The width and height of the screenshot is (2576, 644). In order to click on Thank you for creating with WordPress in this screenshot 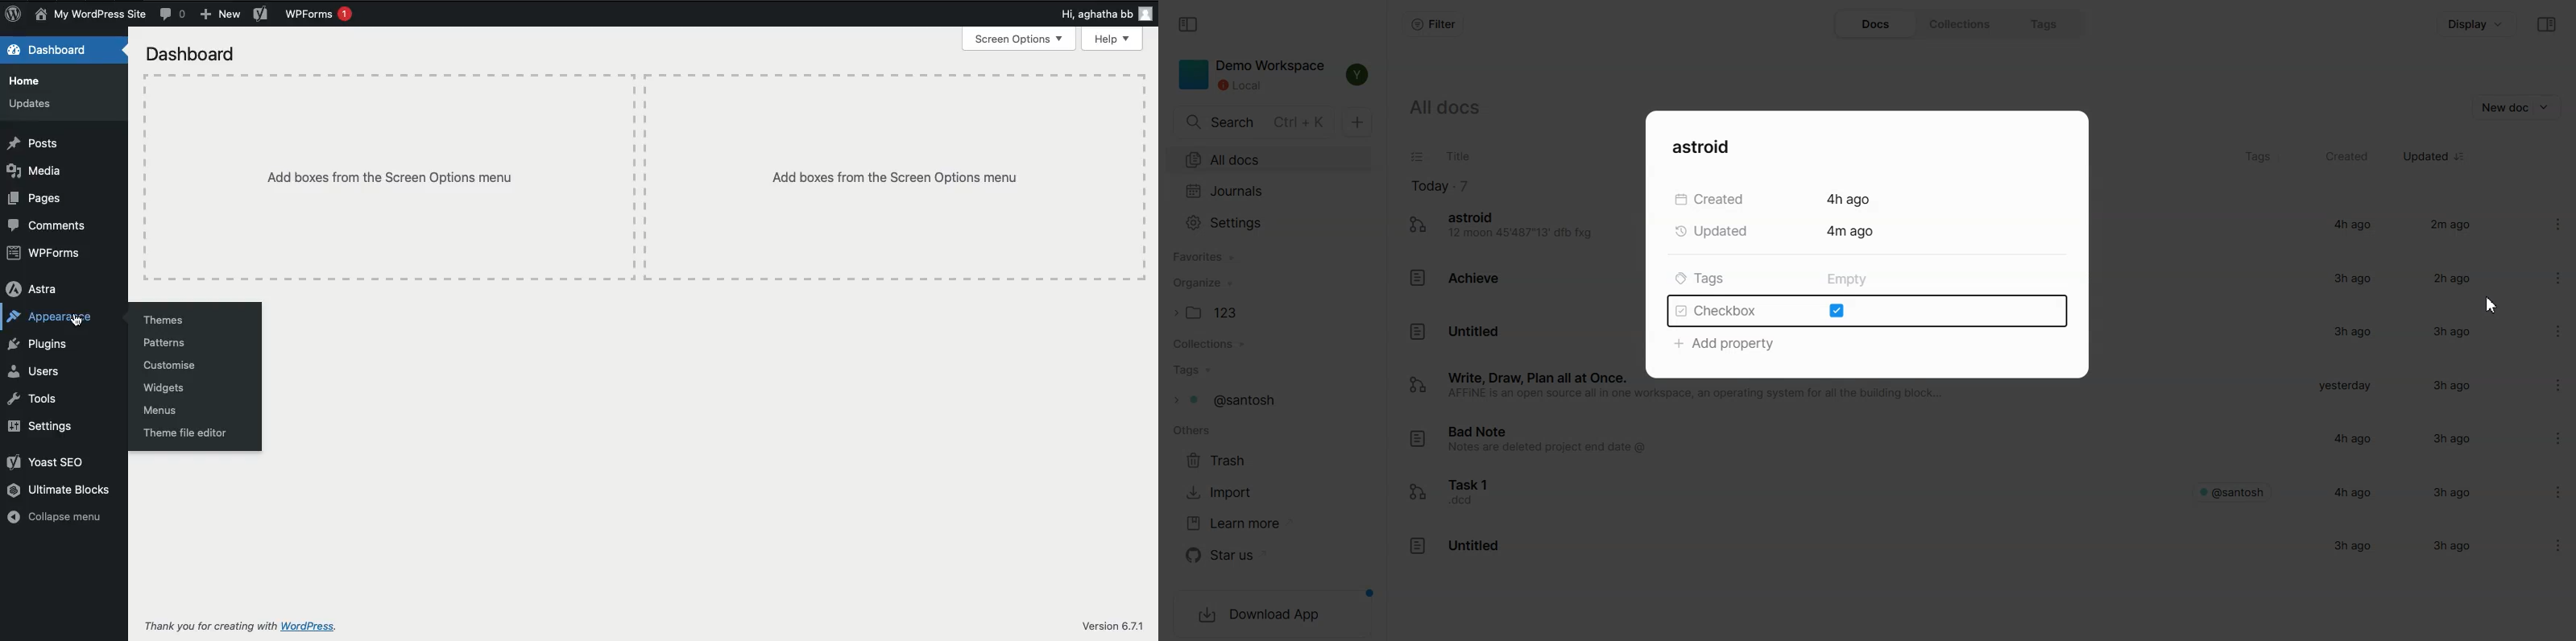, I will do `click(242, 626)`.